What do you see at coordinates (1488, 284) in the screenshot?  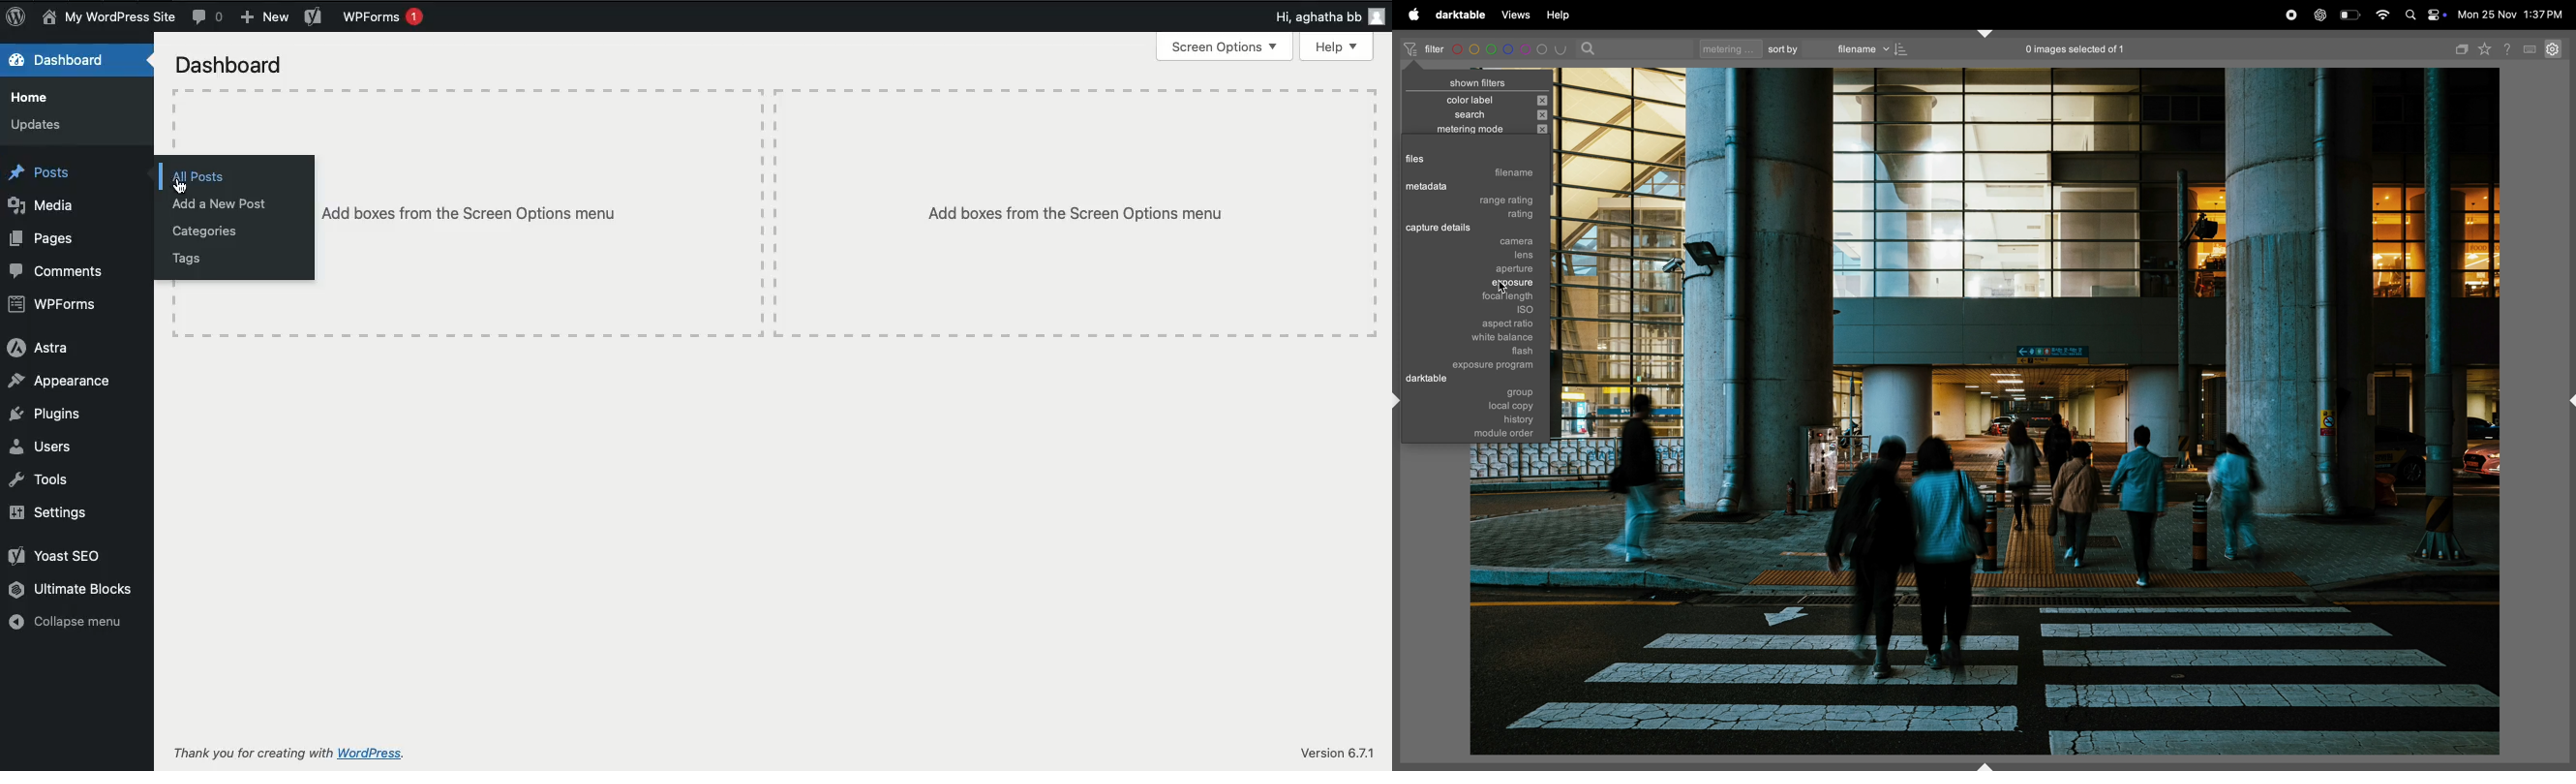 I see `exposure` at bounding box center [1488, 284].